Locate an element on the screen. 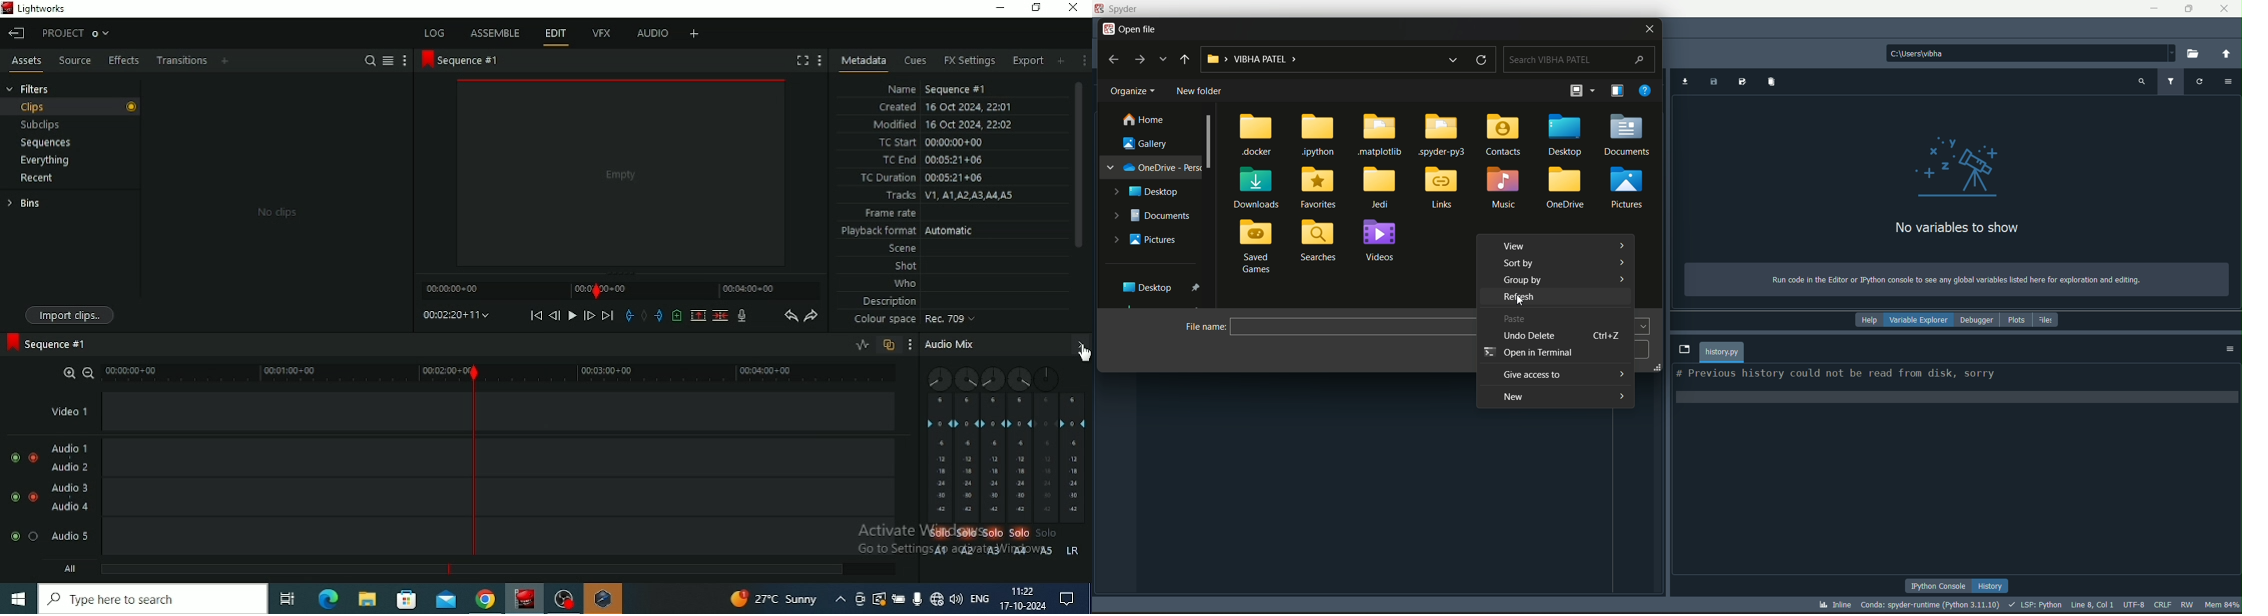 This screenshot has height=616, width=2268. links is located at coordinates (1442, 187).